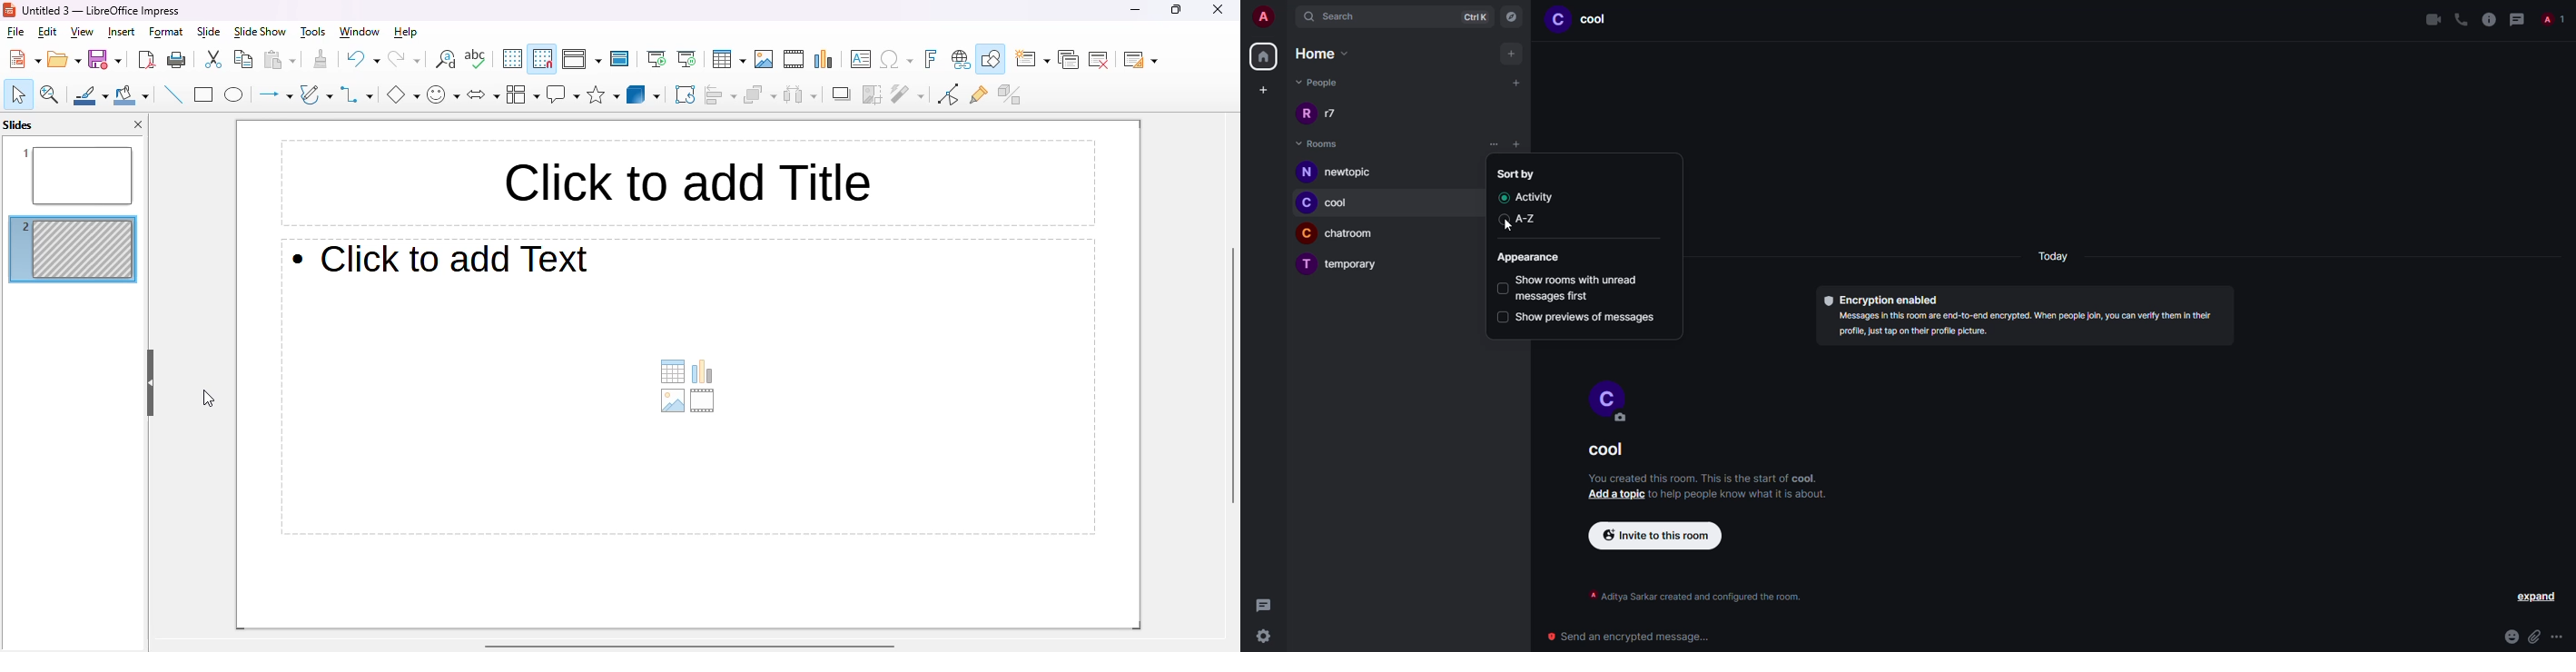 The height and width of the screenshot is (672, 2576). I want to click on slide layout, so click(1140, 60).